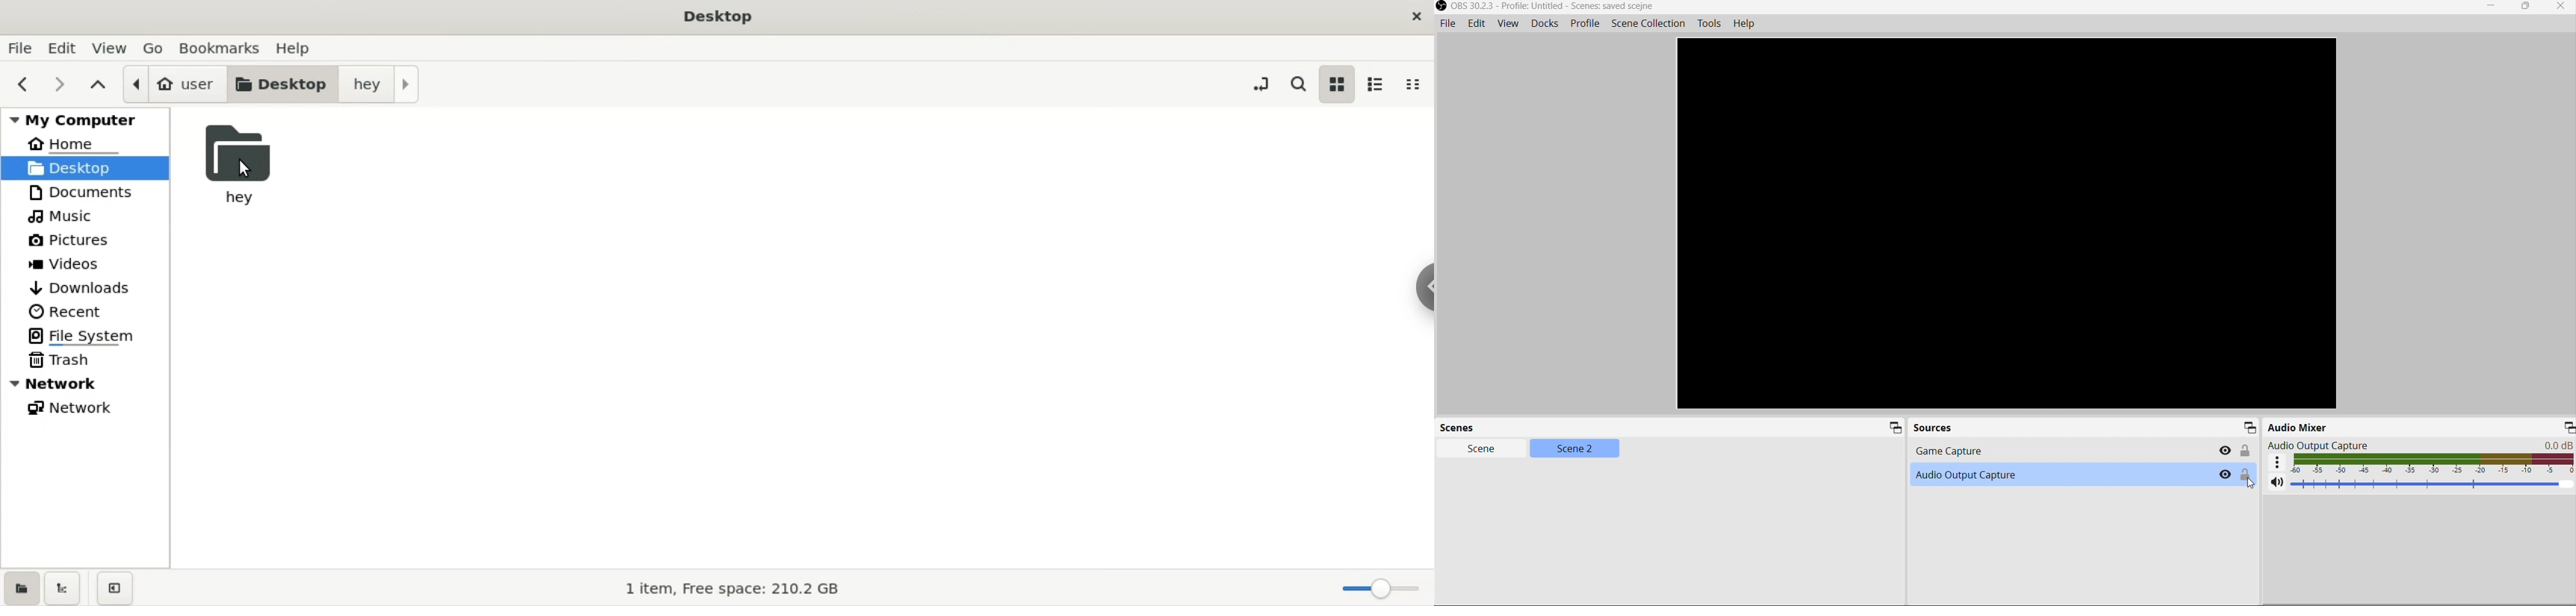 The image size is (2576, 616). Describe the element at coordinates (2251, 484) in the screenshot. I see `Cursor` at that location.